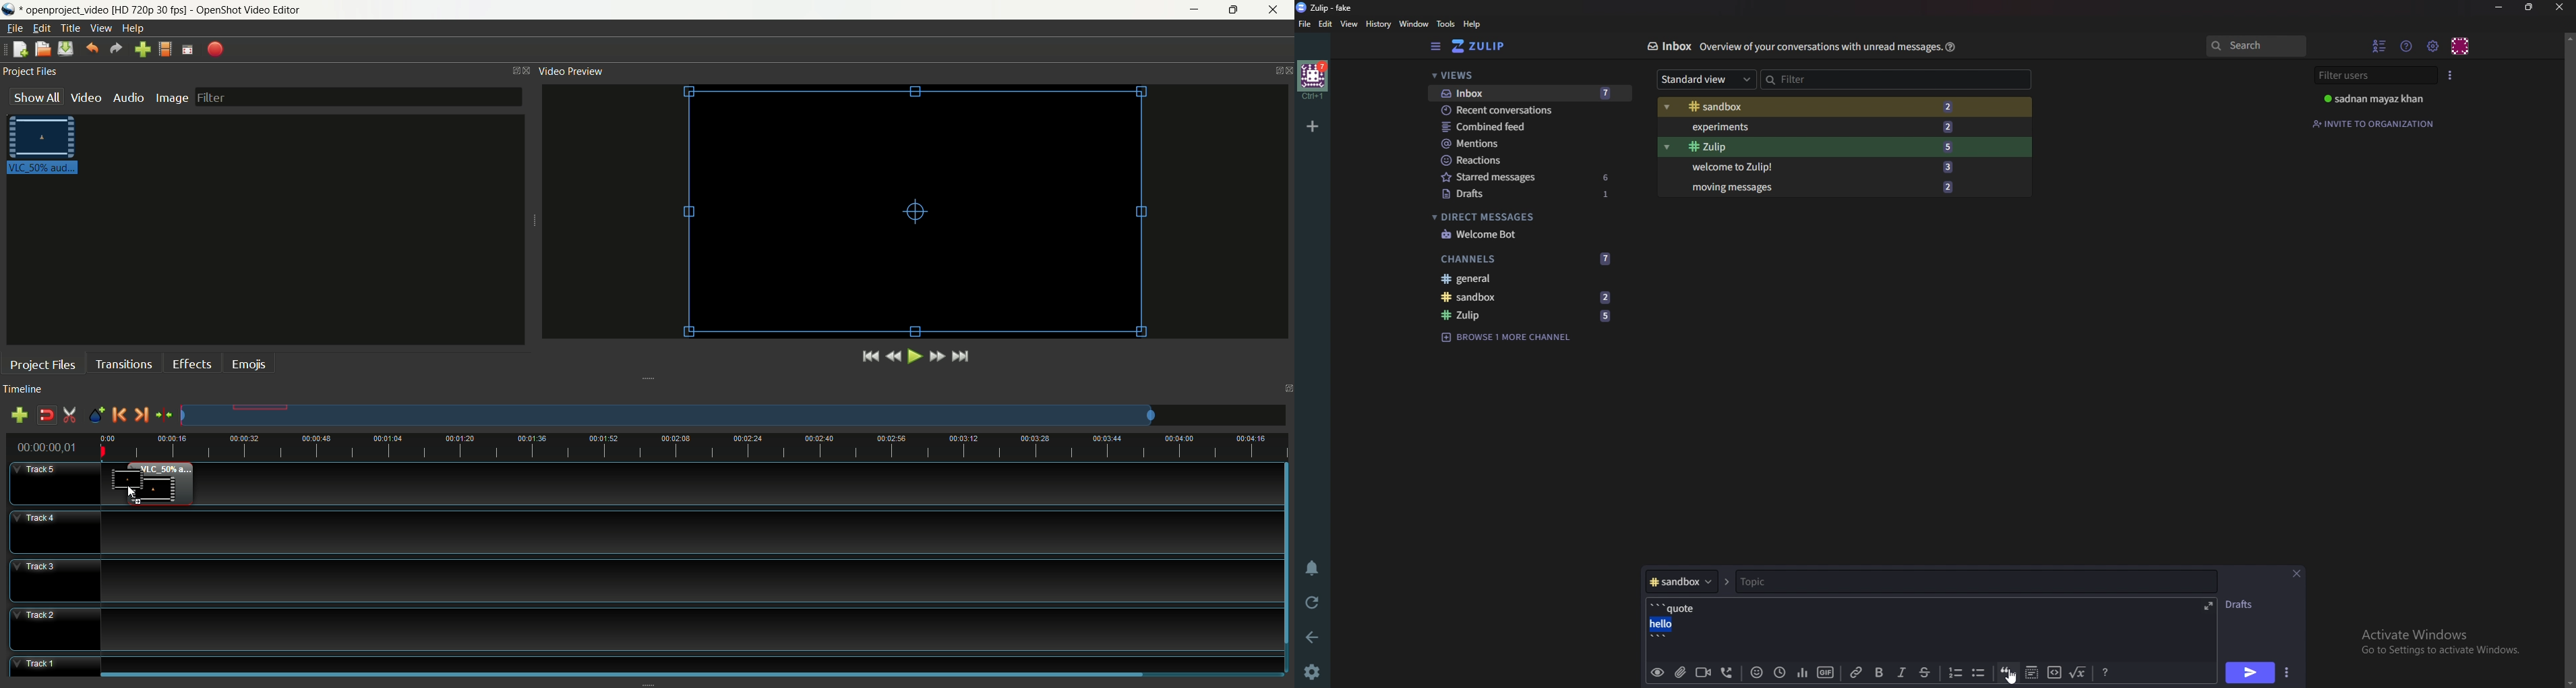 This screenshot has height=700, width=2576. I want to click on User list style, so click(2451, 75).